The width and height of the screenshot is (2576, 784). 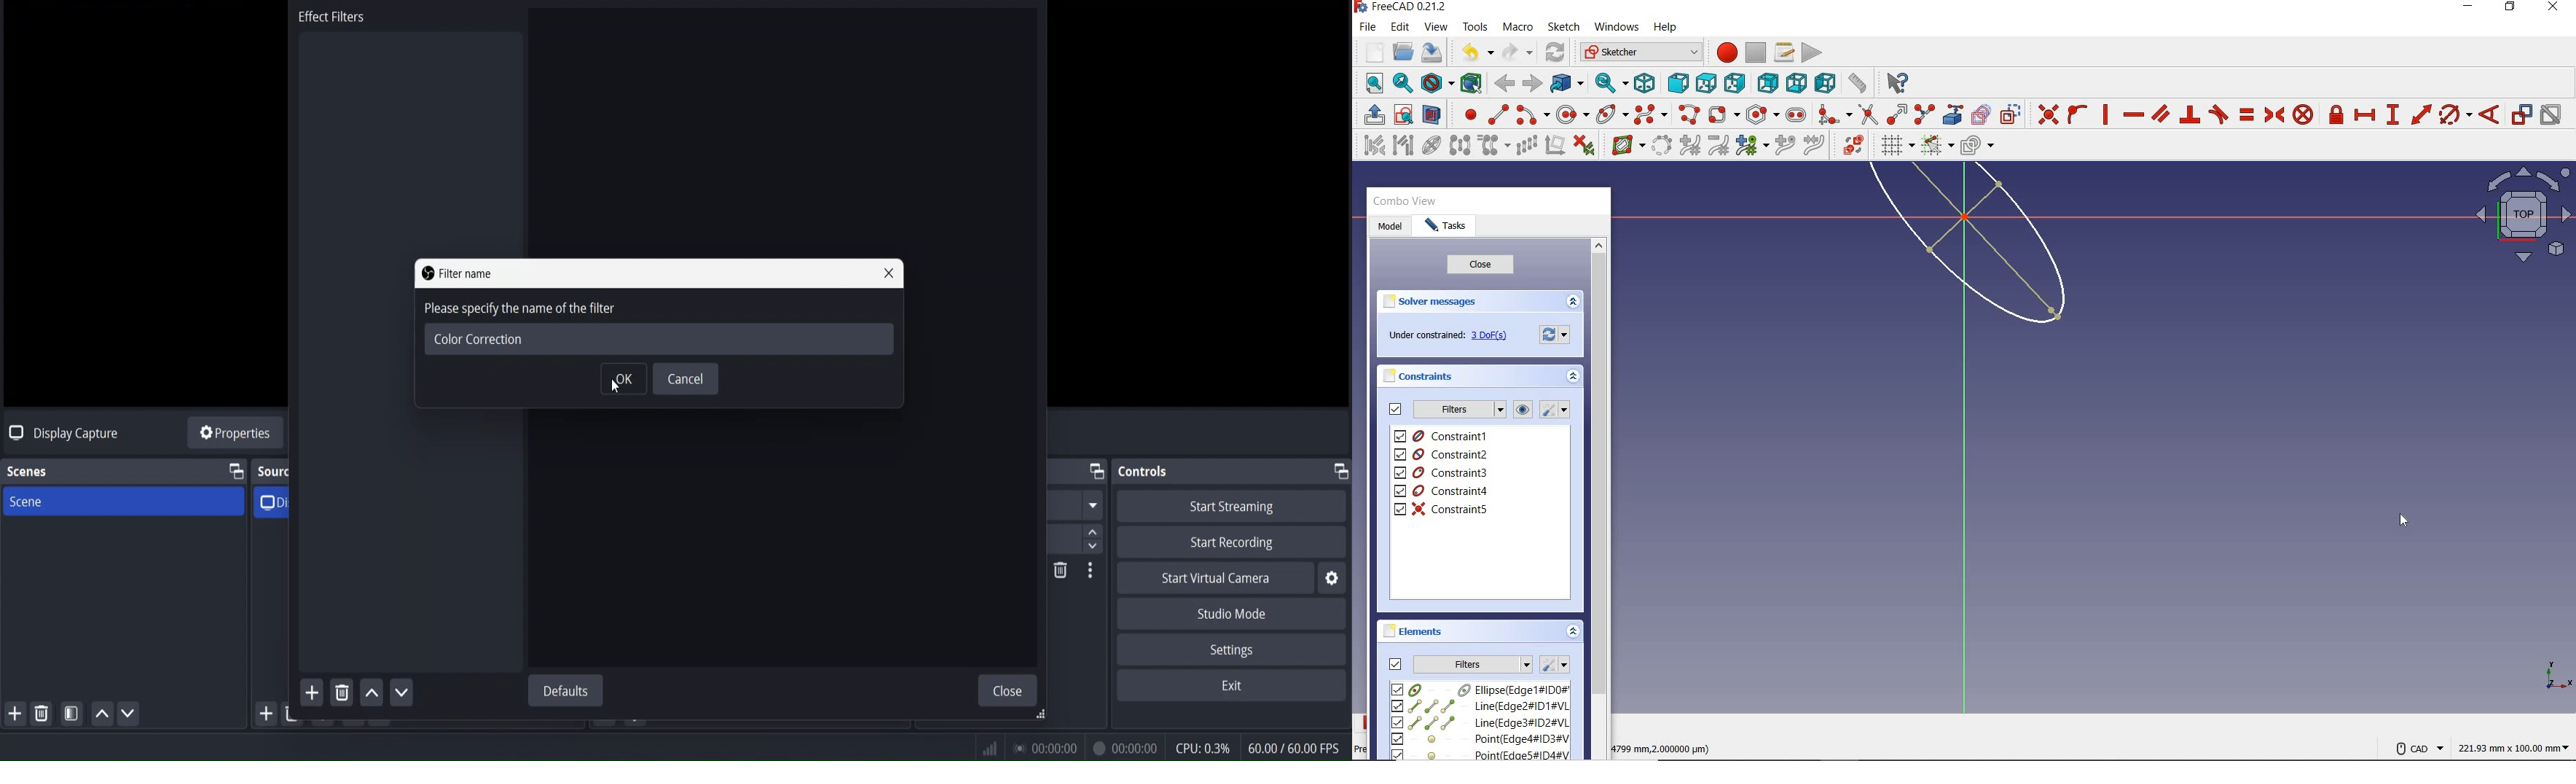 I want to click on bounding box, so click(x=1472, y=82).